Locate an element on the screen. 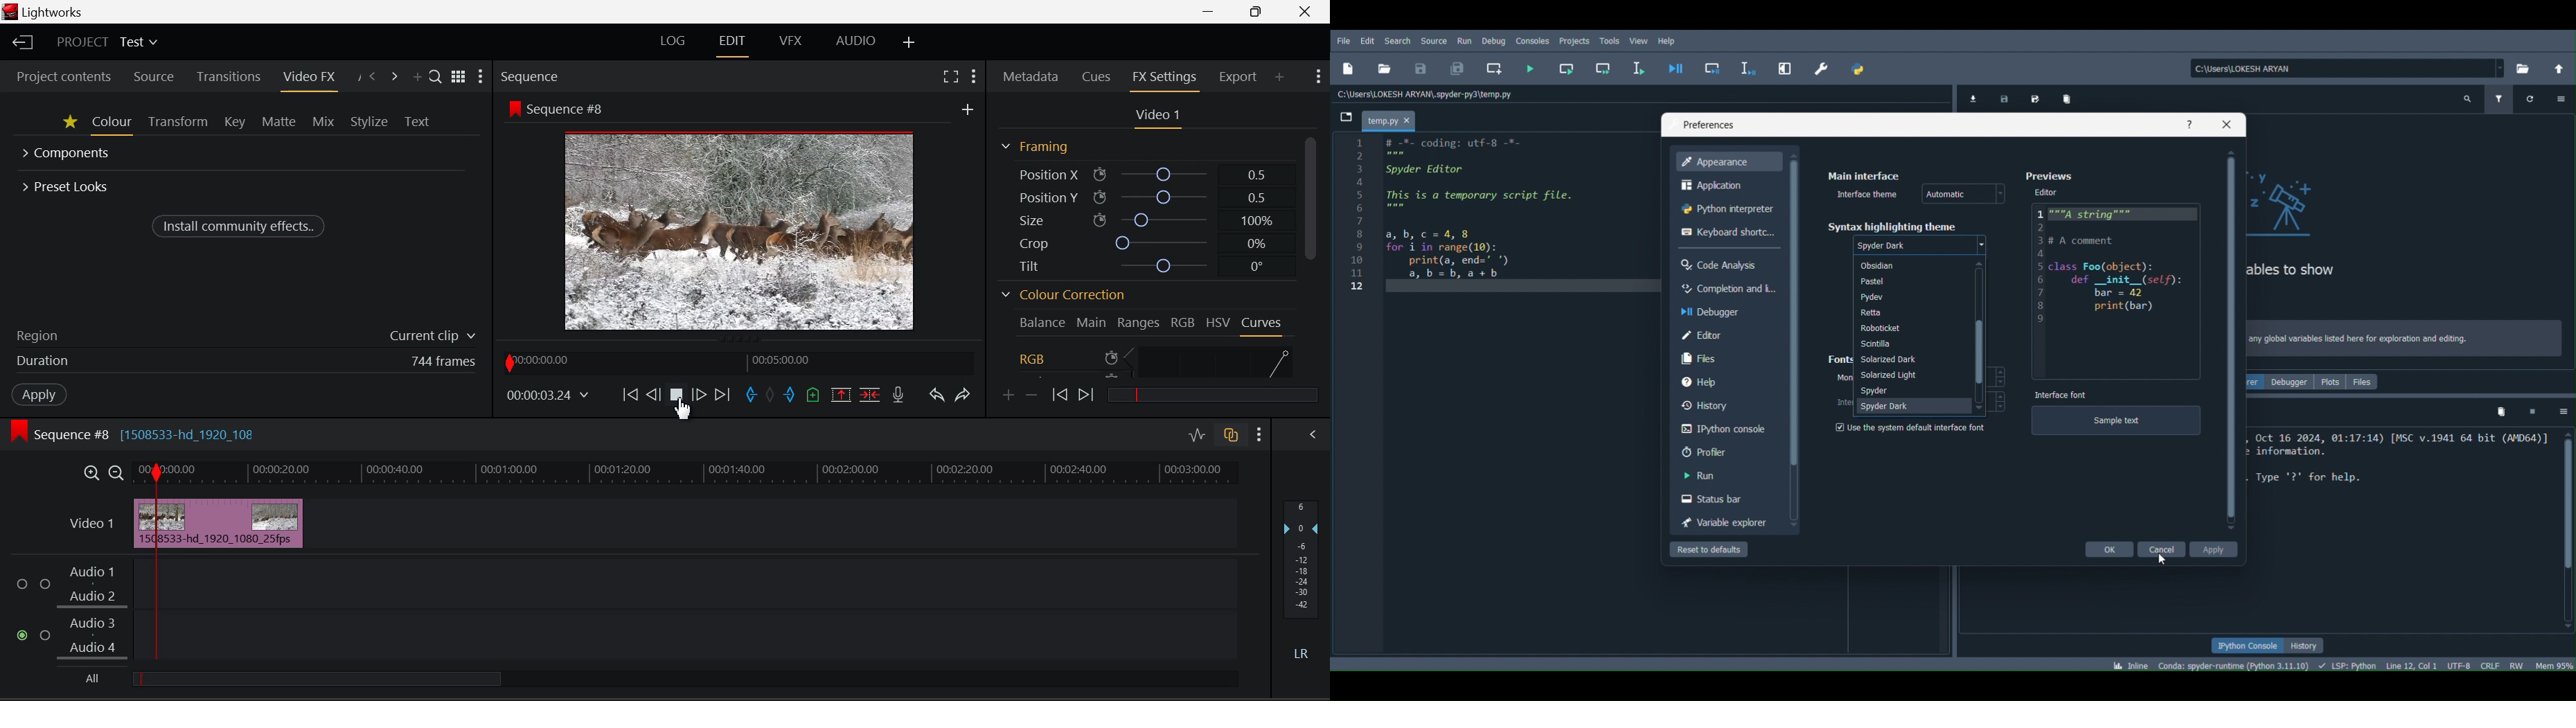  File EOL status is located at coordinates (2489, 667).